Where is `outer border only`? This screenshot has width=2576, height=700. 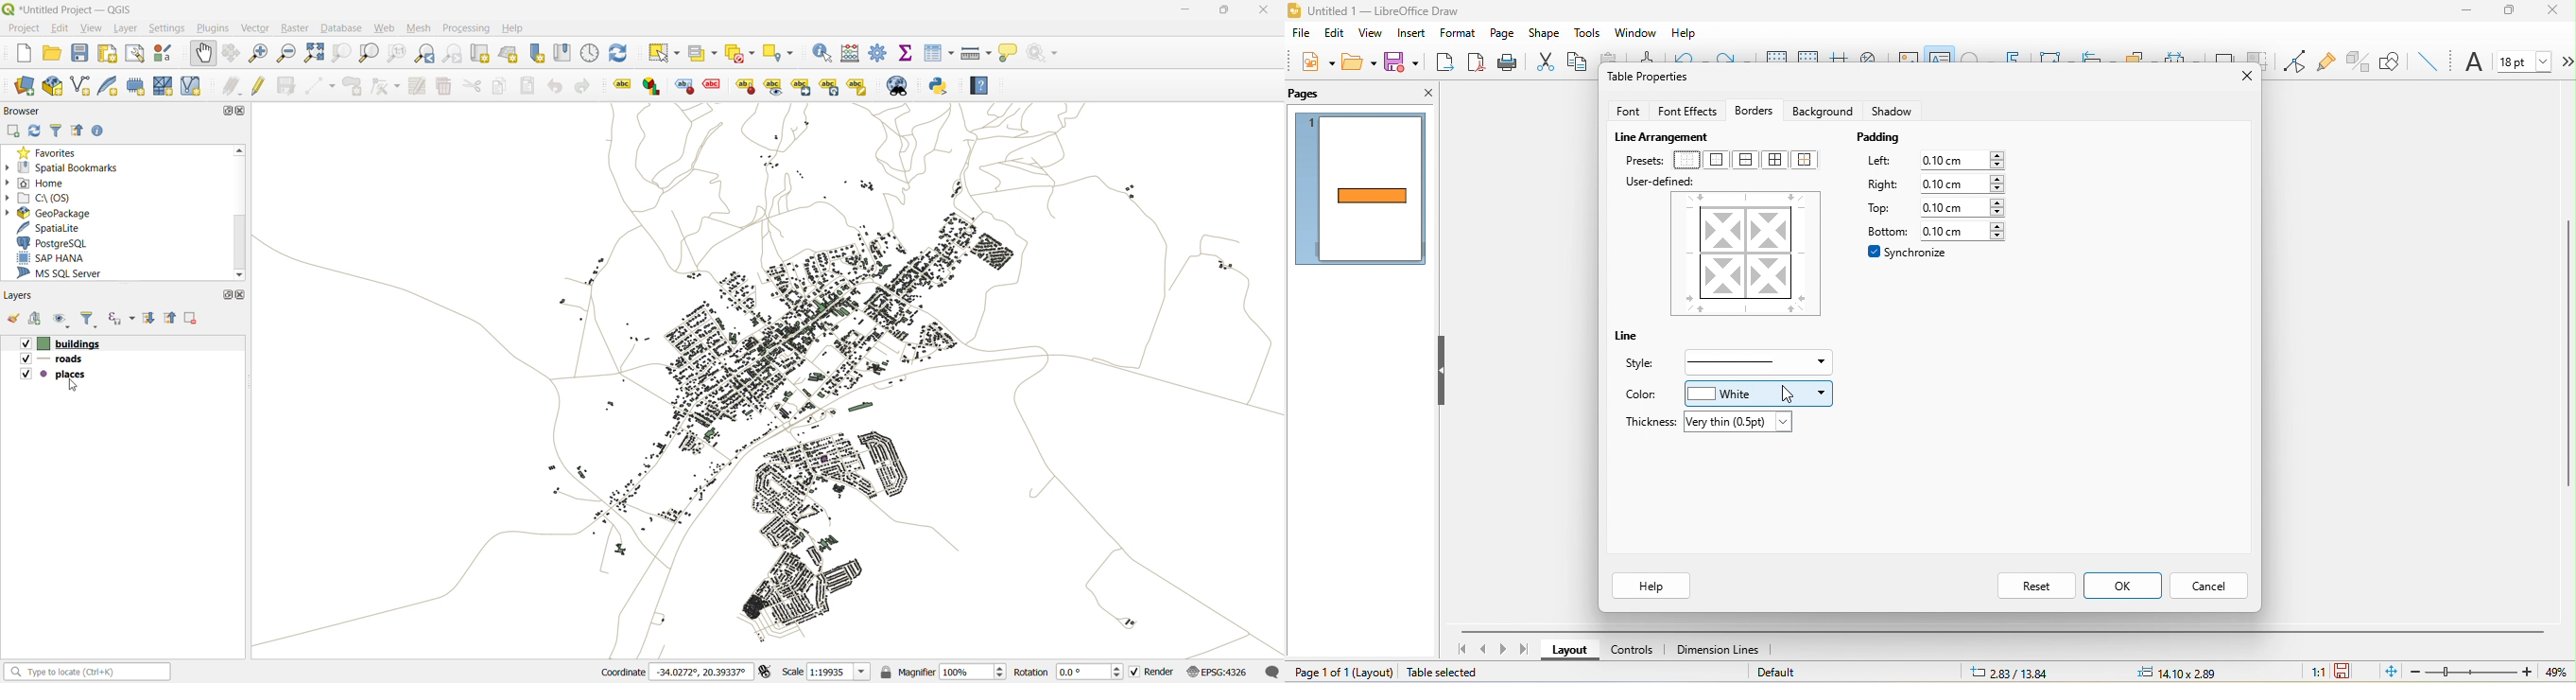 outer border only is located at coordinates (1720, 161).